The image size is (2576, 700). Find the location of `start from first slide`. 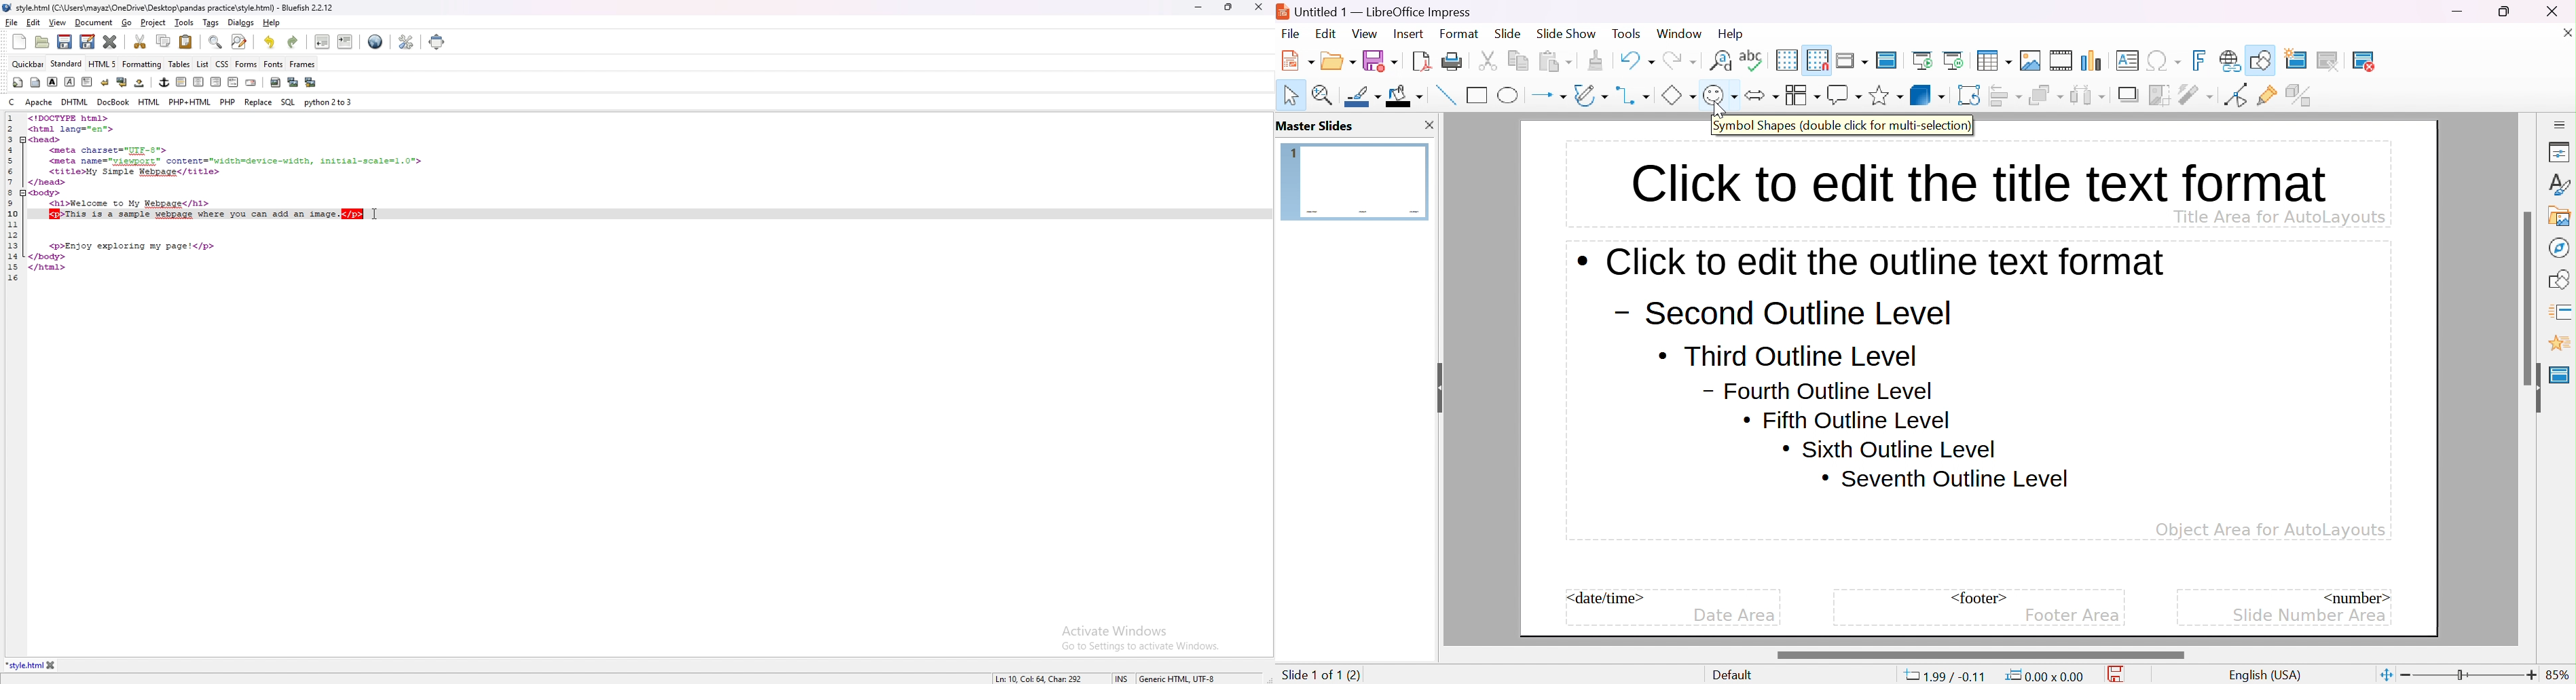

start from first slide is located at coordinates (1924, 60).